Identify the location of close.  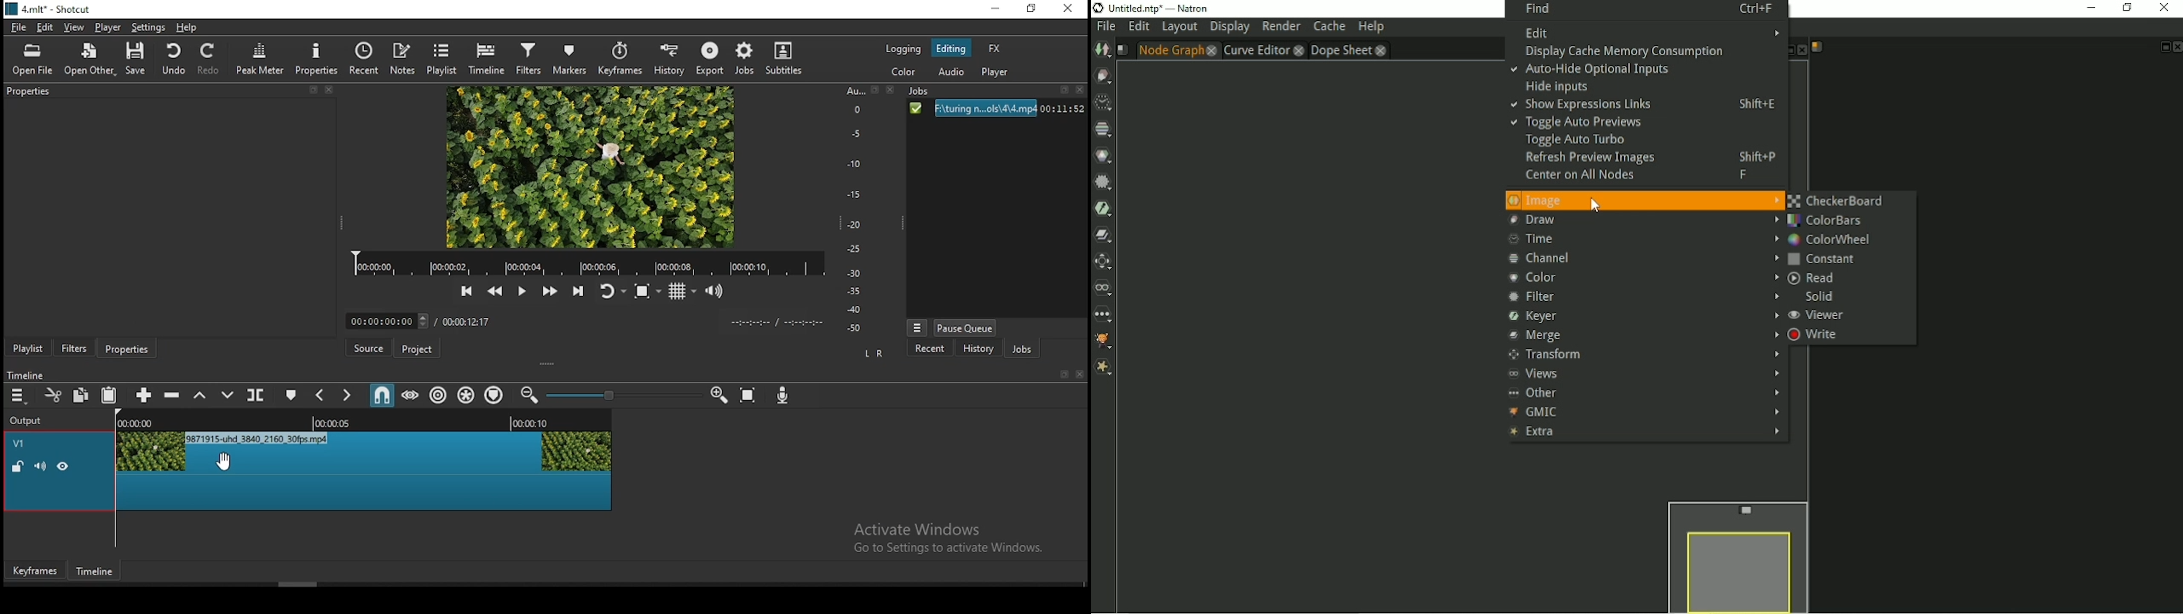
(1081, 374).